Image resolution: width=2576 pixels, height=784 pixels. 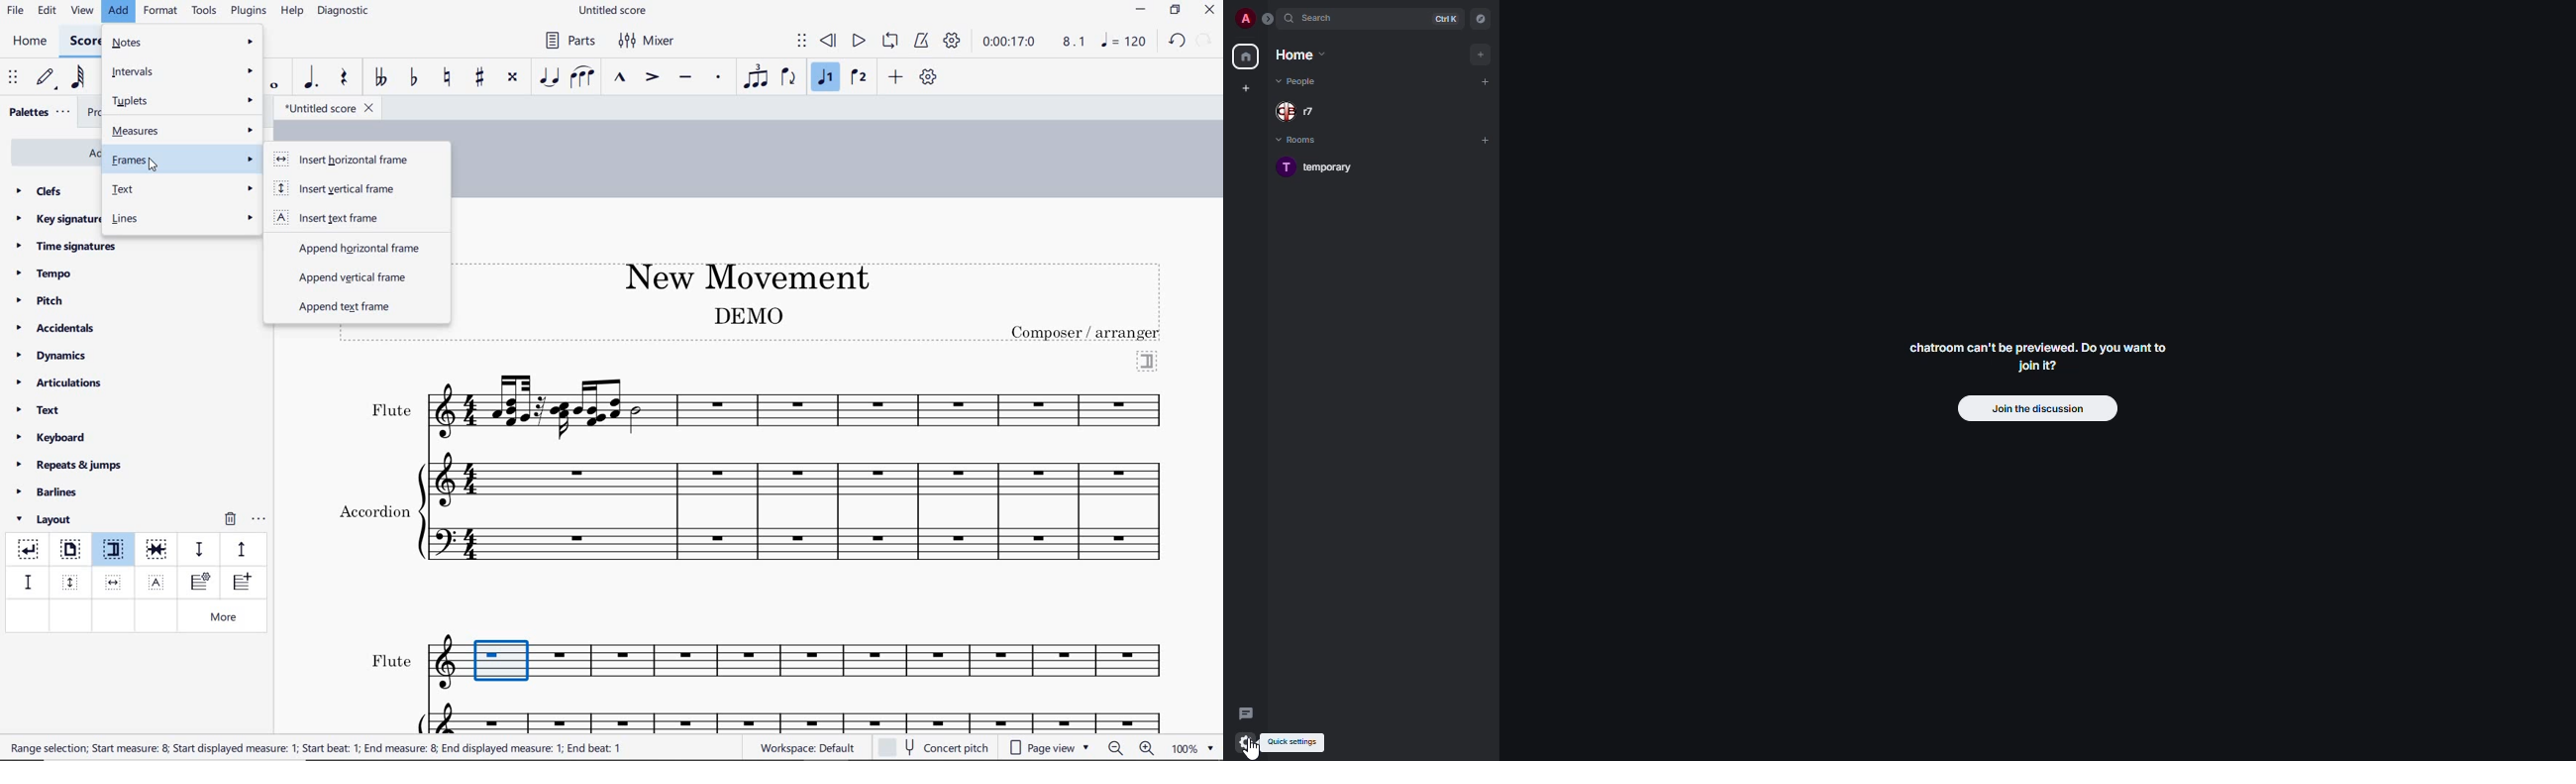 I want to click on whole note, so click(x=275, y=85).